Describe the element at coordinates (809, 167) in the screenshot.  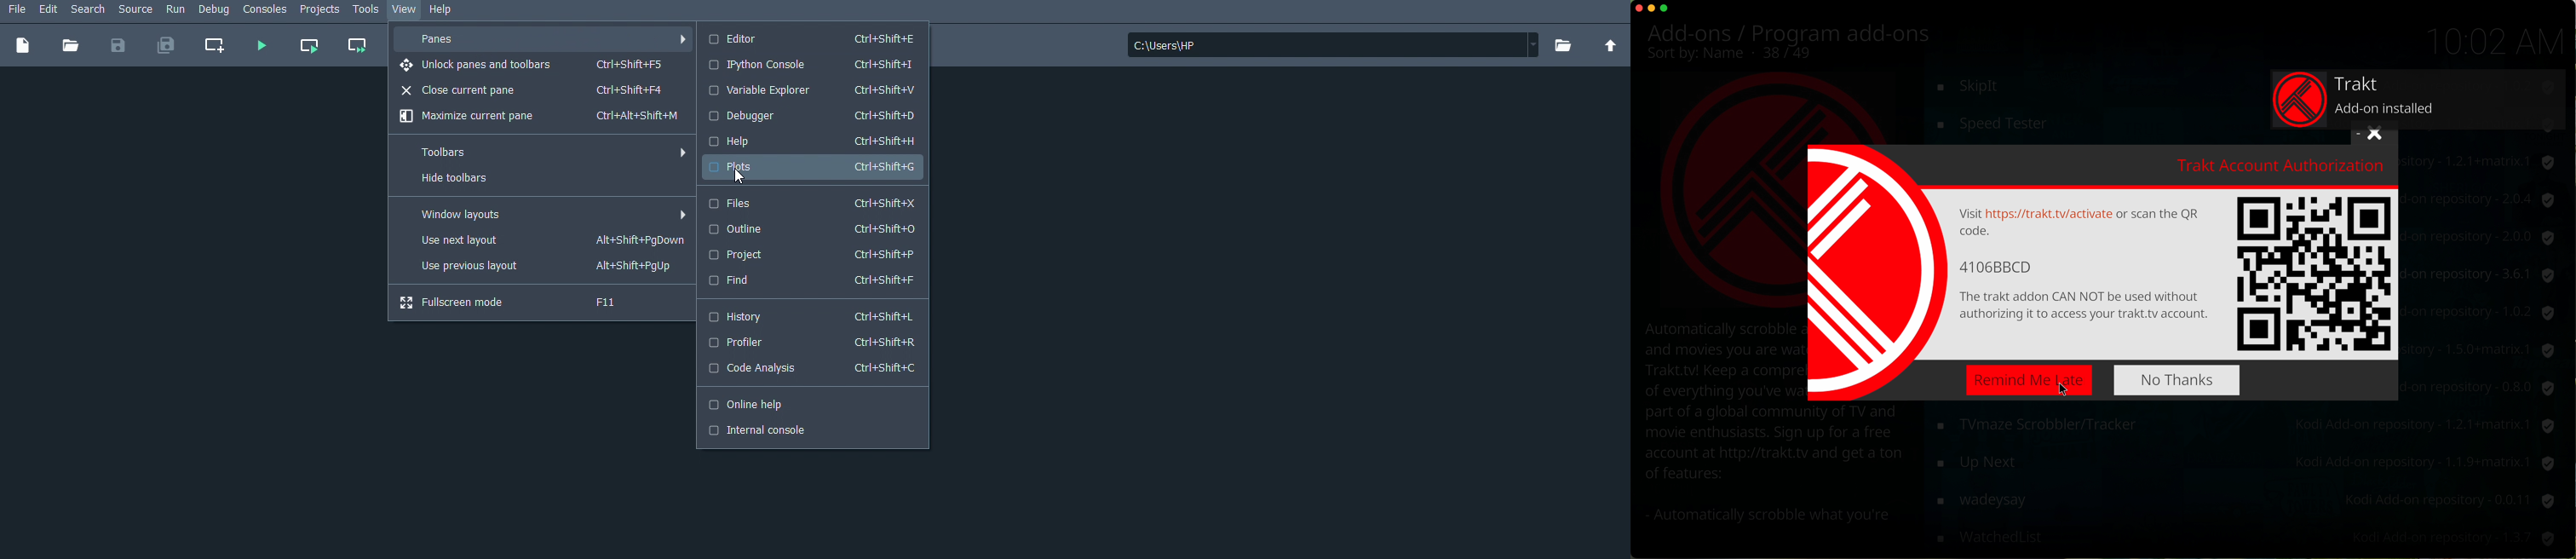
I see `Plots` at that location.